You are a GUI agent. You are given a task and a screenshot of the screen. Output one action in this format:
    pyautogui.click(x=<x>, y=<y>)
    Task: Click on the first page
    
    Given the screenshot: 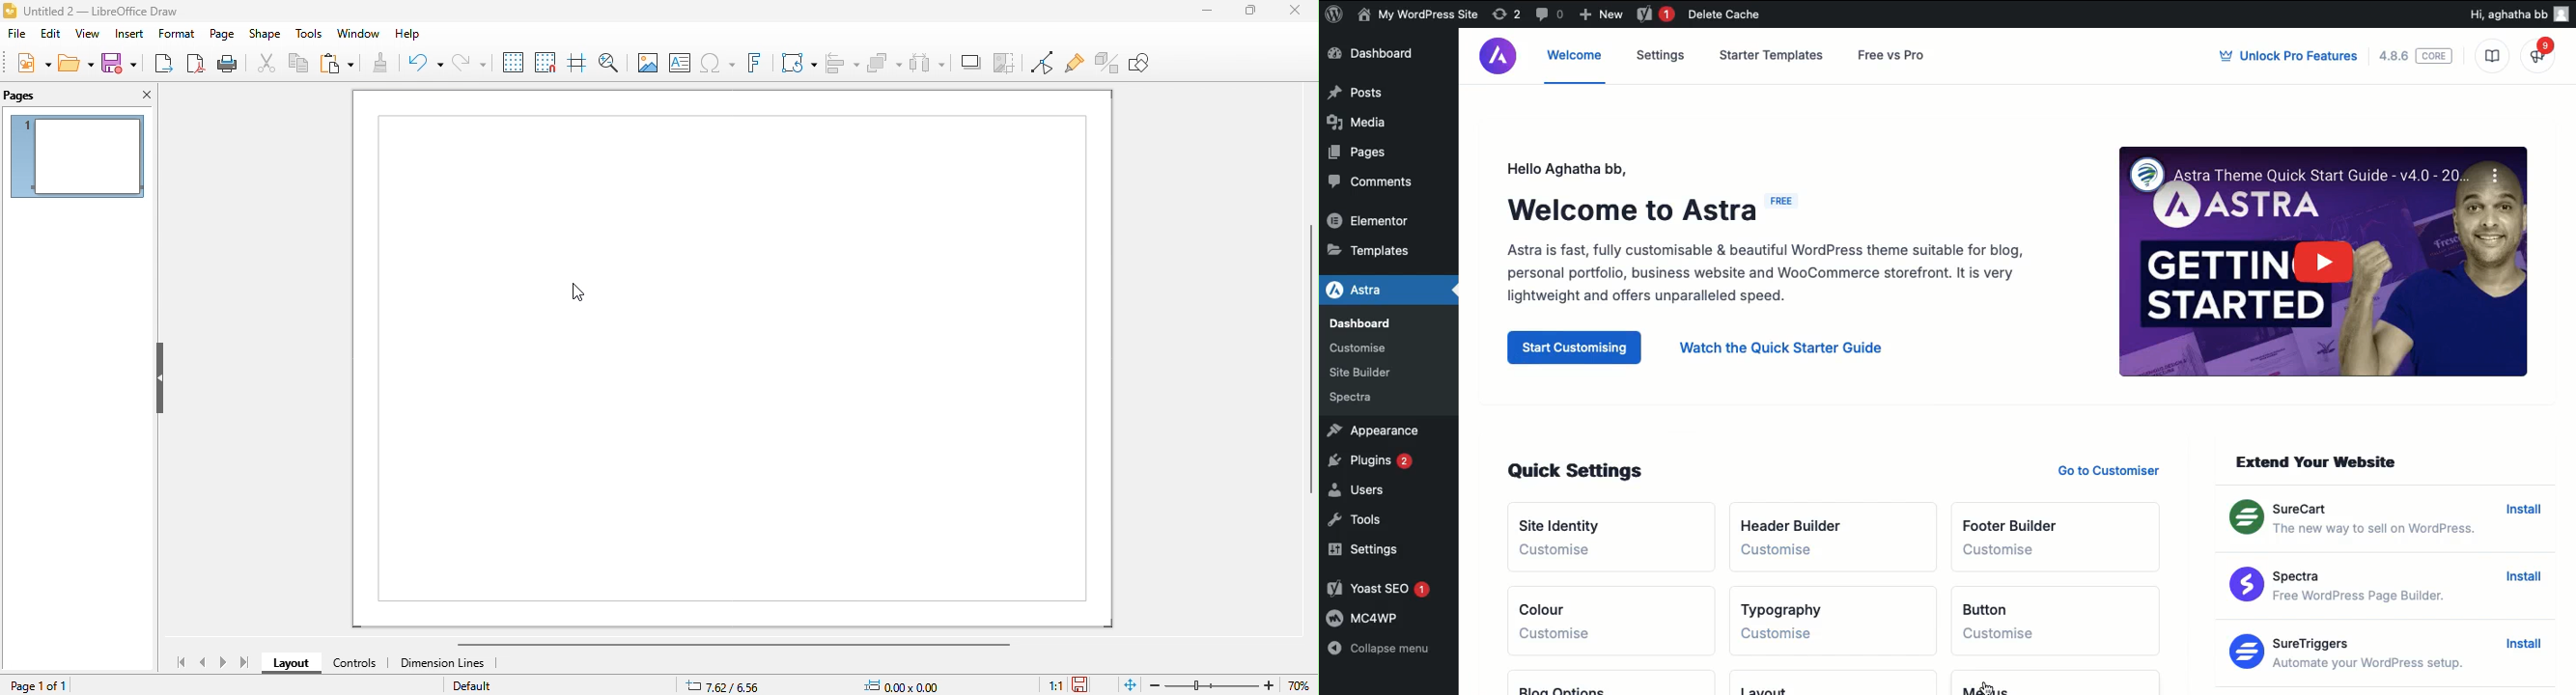 What is the action you would take?
    pyautogui.click(x=178, y=660)
    